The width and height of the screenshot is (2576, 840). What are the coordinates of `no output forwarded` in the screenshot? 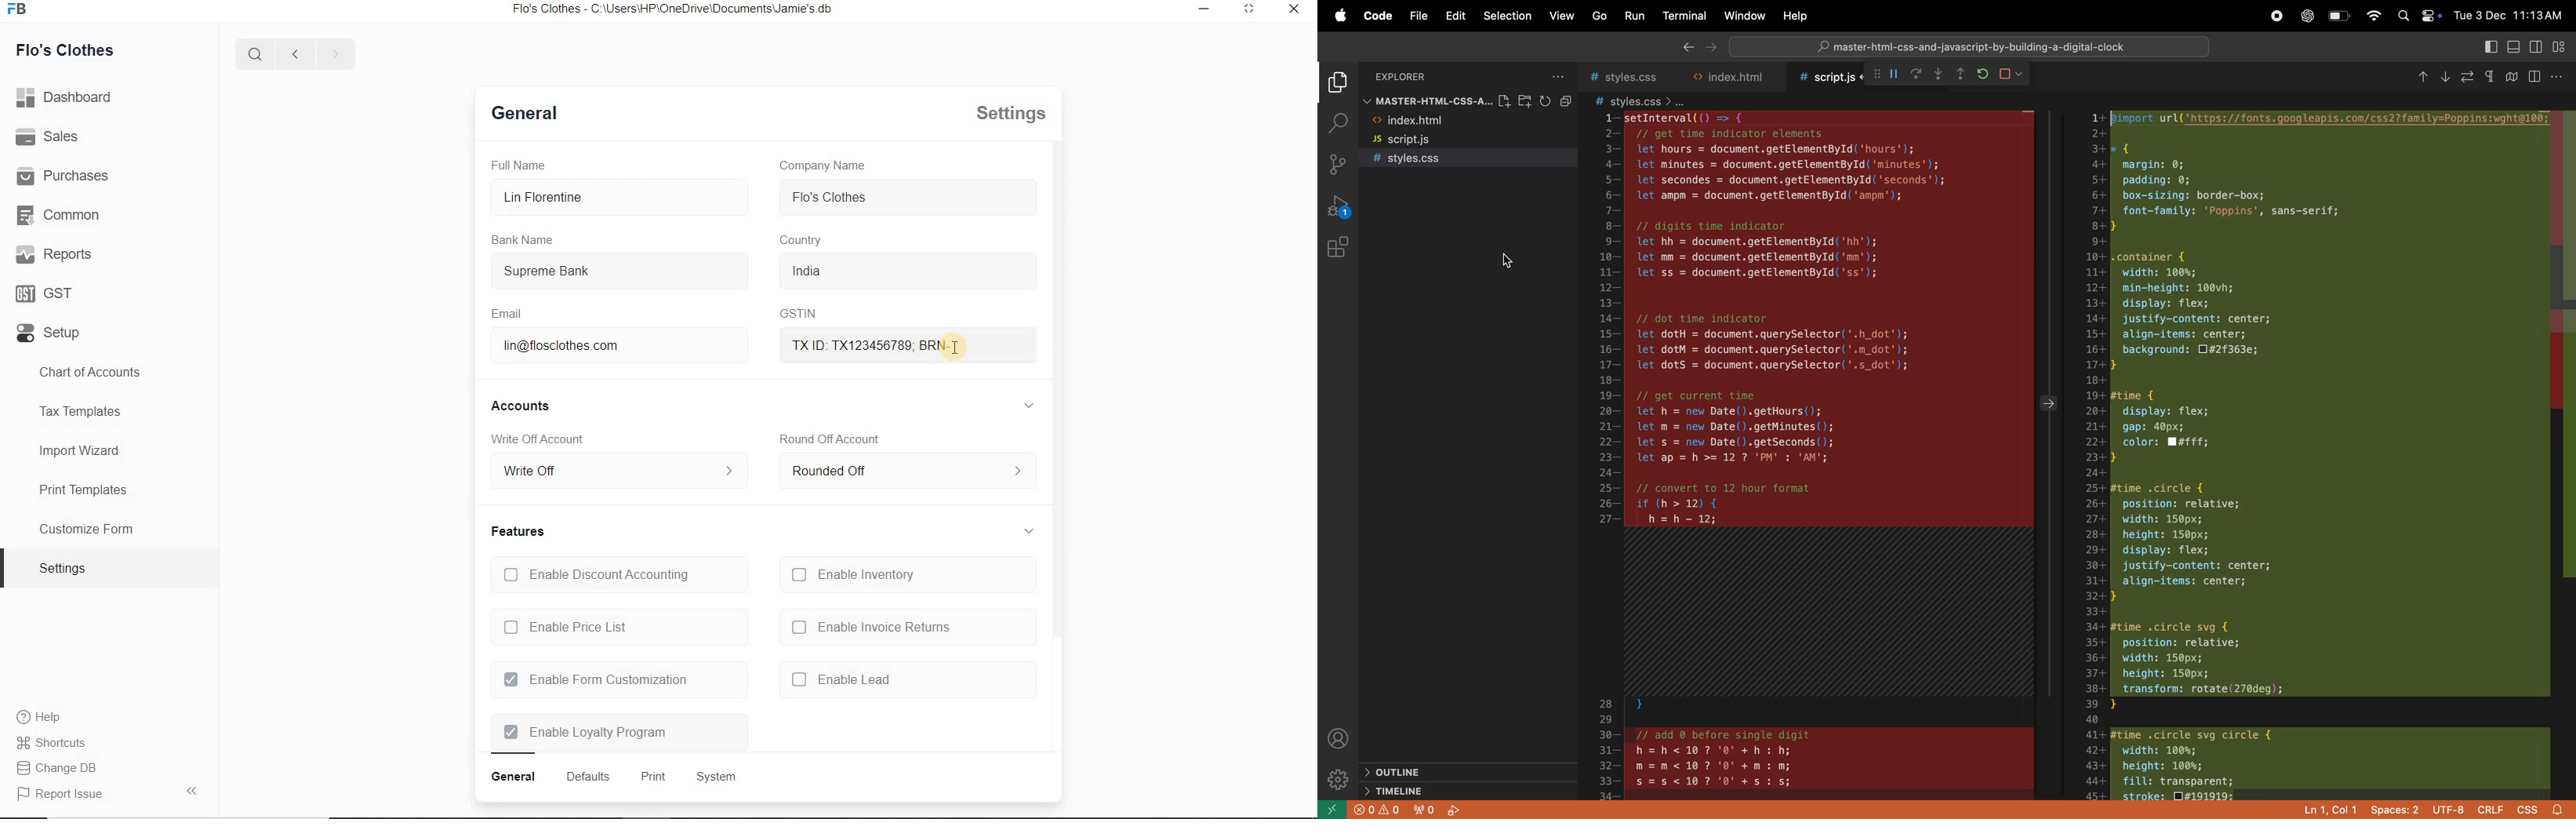 It's located at (1421, 808).